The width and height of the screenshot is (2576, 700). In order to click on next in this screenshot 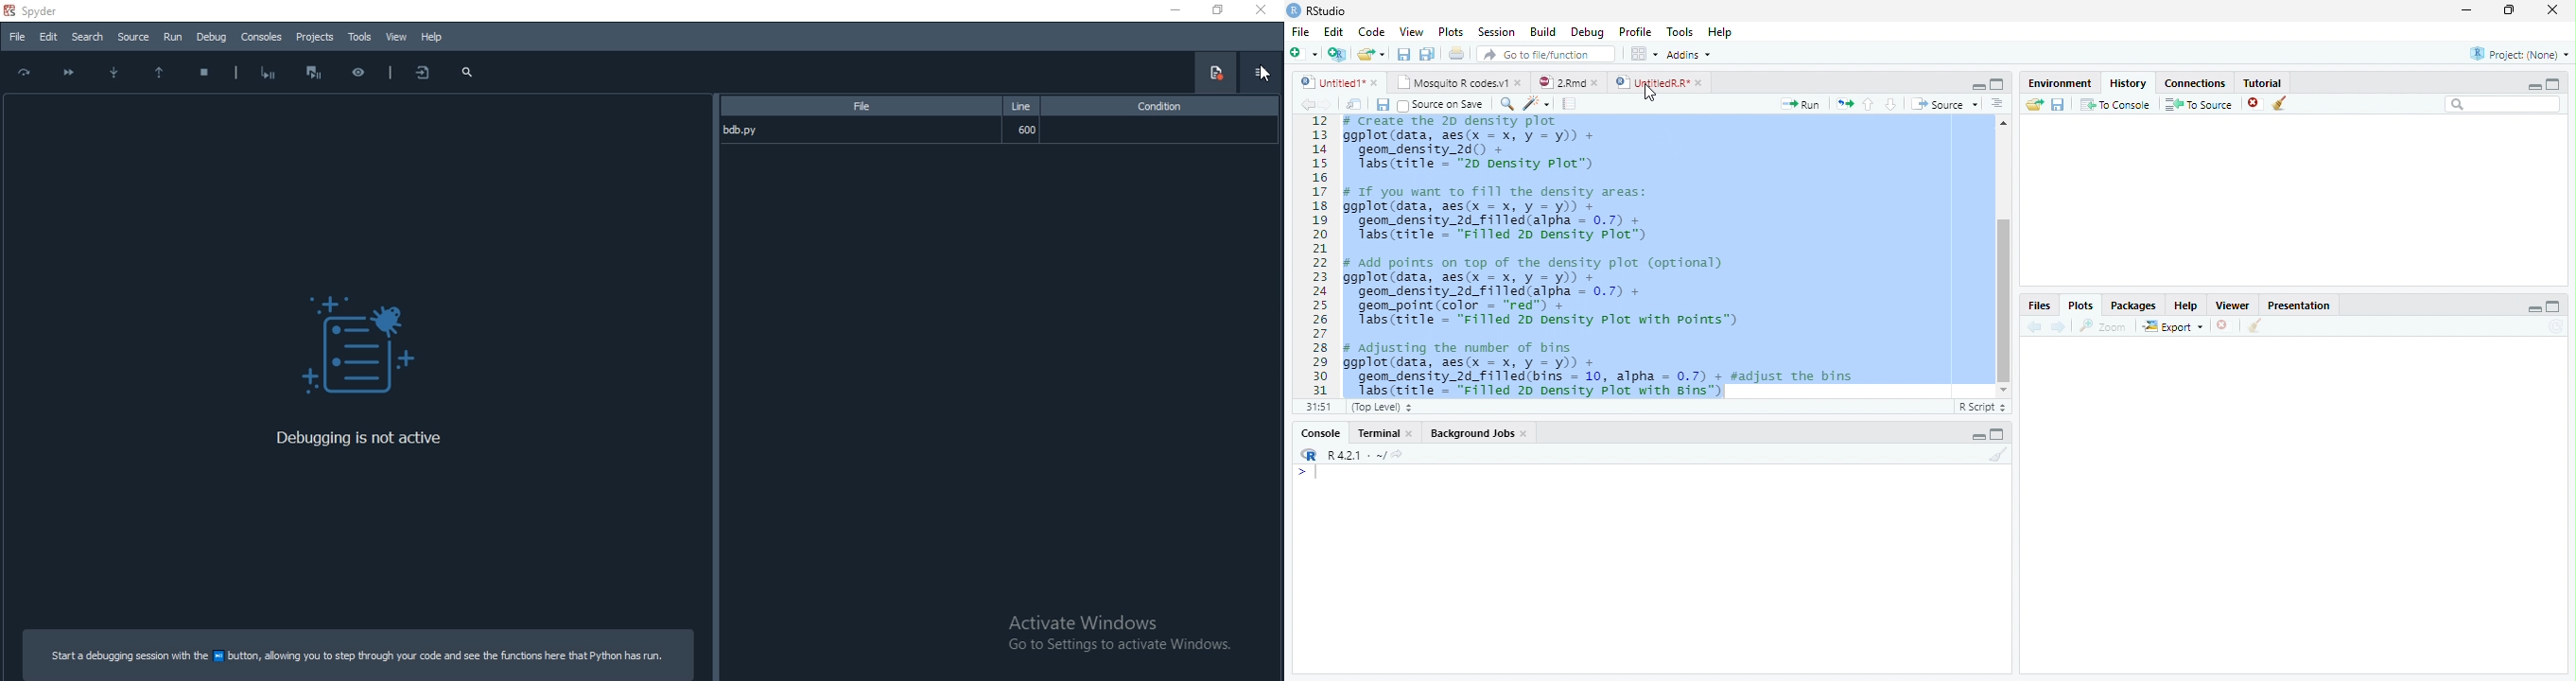, I will do `click(2061, 327)`.